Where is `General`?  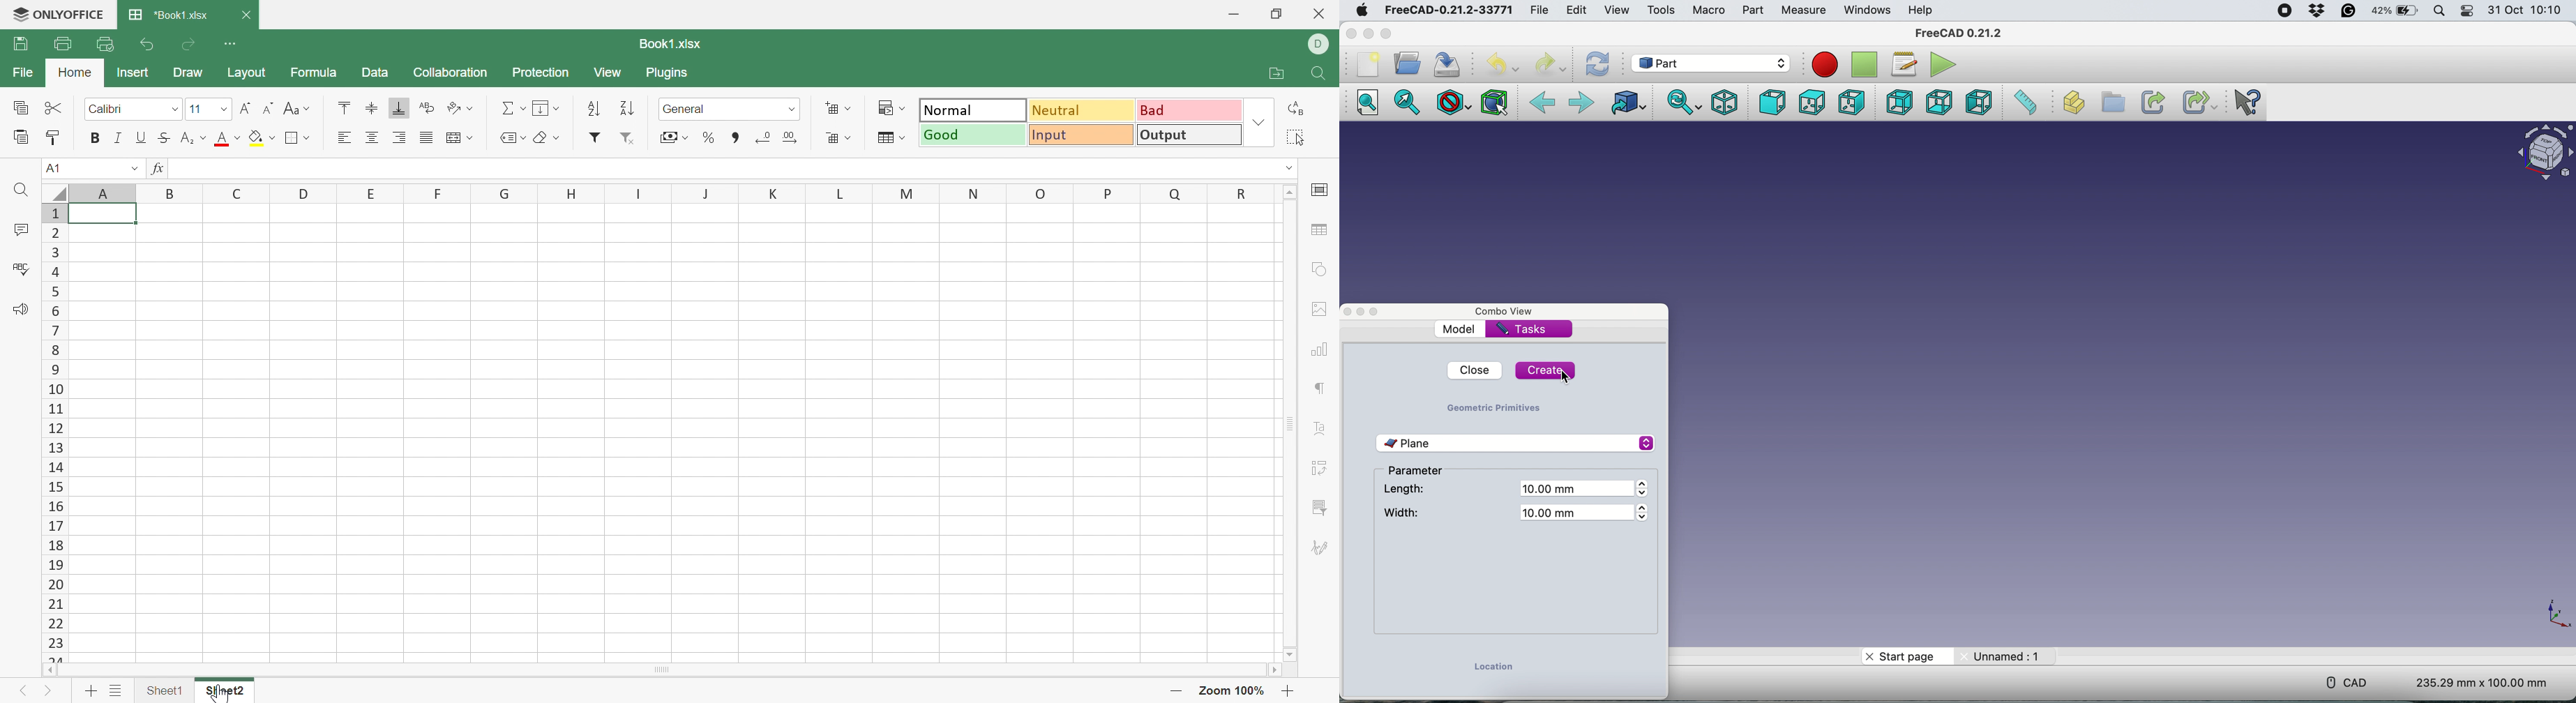 General is located at coordinates (685, 109).